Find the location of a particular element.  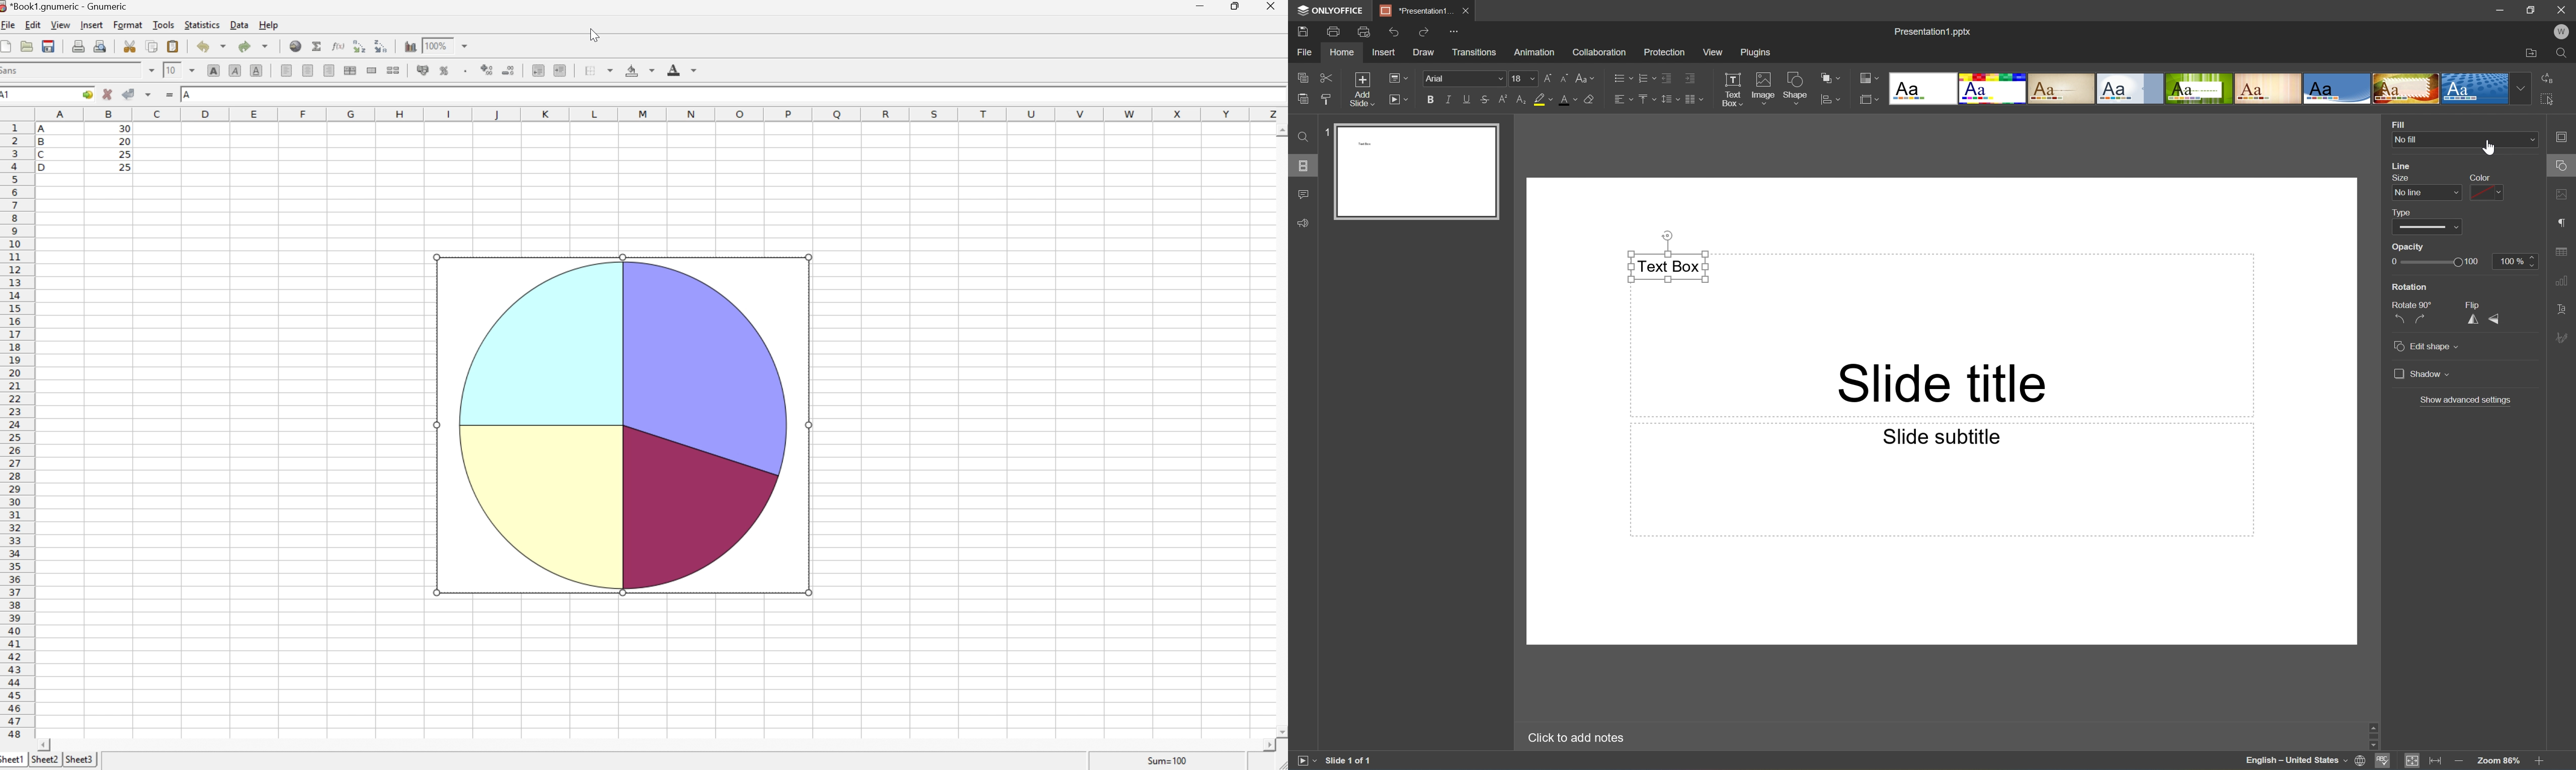

Cut the selection is located at coordinates (132, 46).